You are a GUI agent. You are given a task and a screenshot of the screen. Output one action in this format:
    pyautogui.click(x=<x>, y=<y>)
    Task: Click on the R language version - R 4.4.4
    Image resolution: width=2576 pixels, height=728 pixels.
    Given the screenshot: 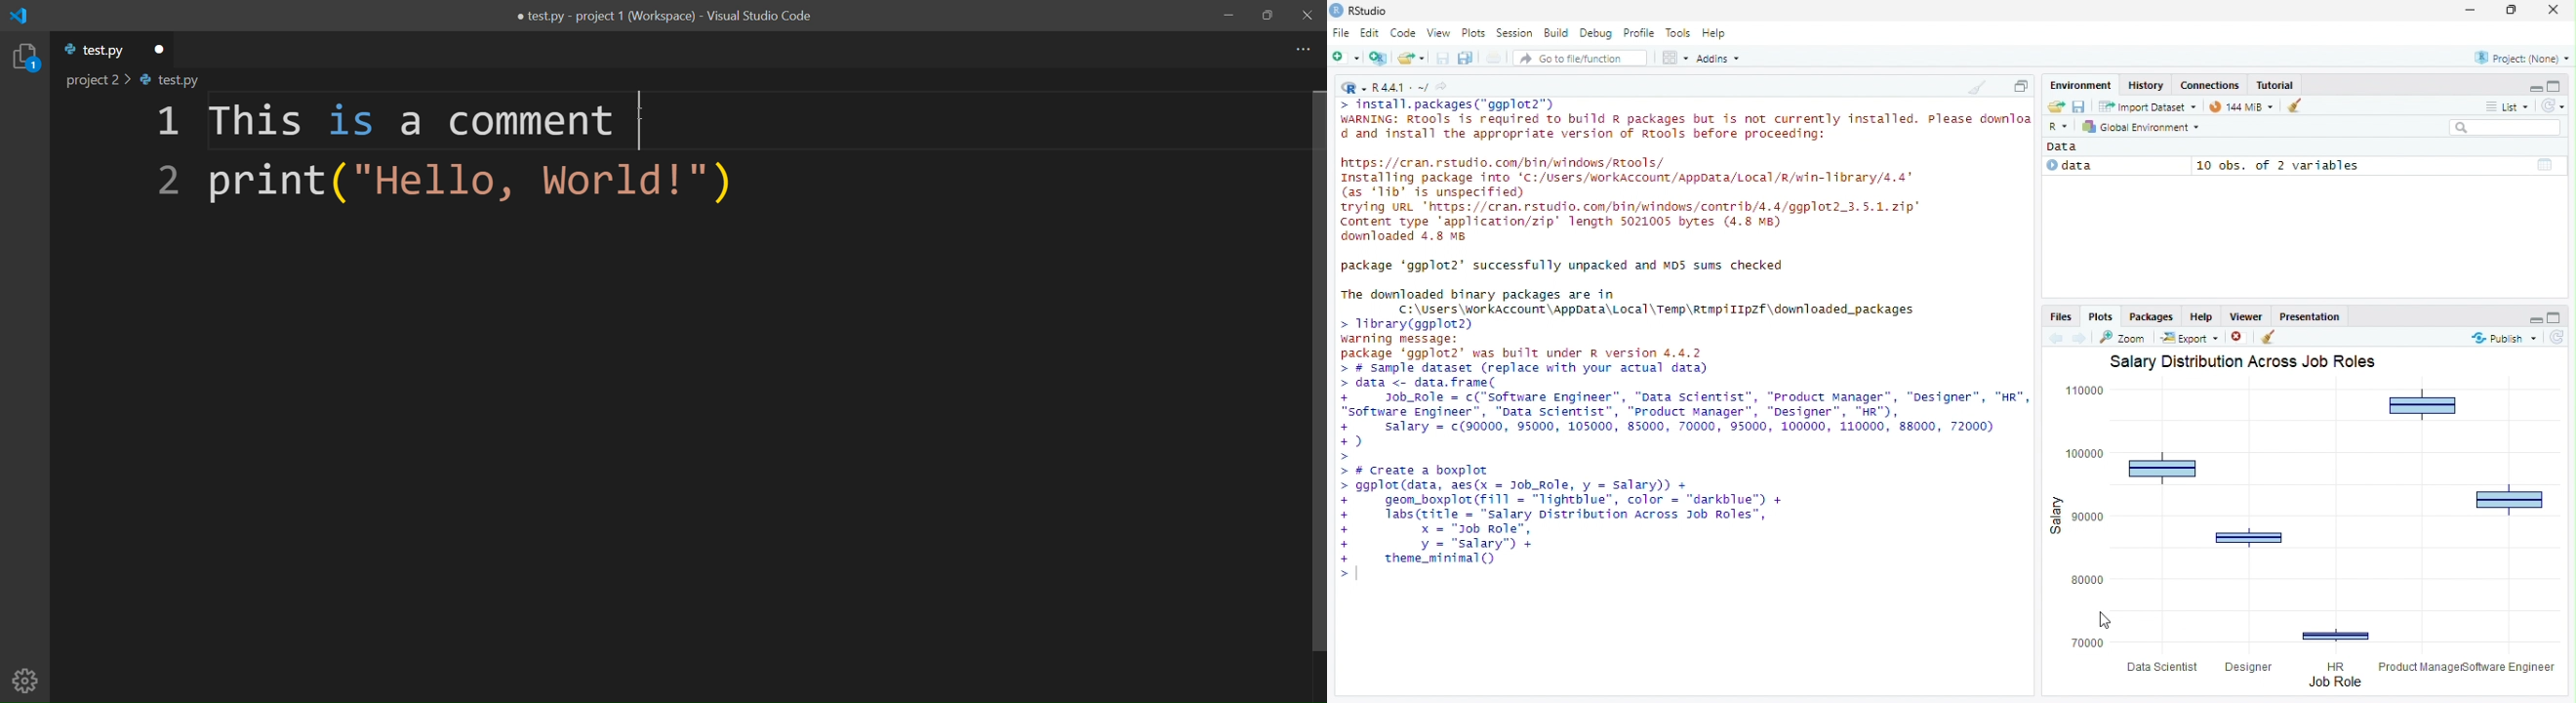 What is the action you would take?
    pyautogui.click(x=1400, y=89)
    